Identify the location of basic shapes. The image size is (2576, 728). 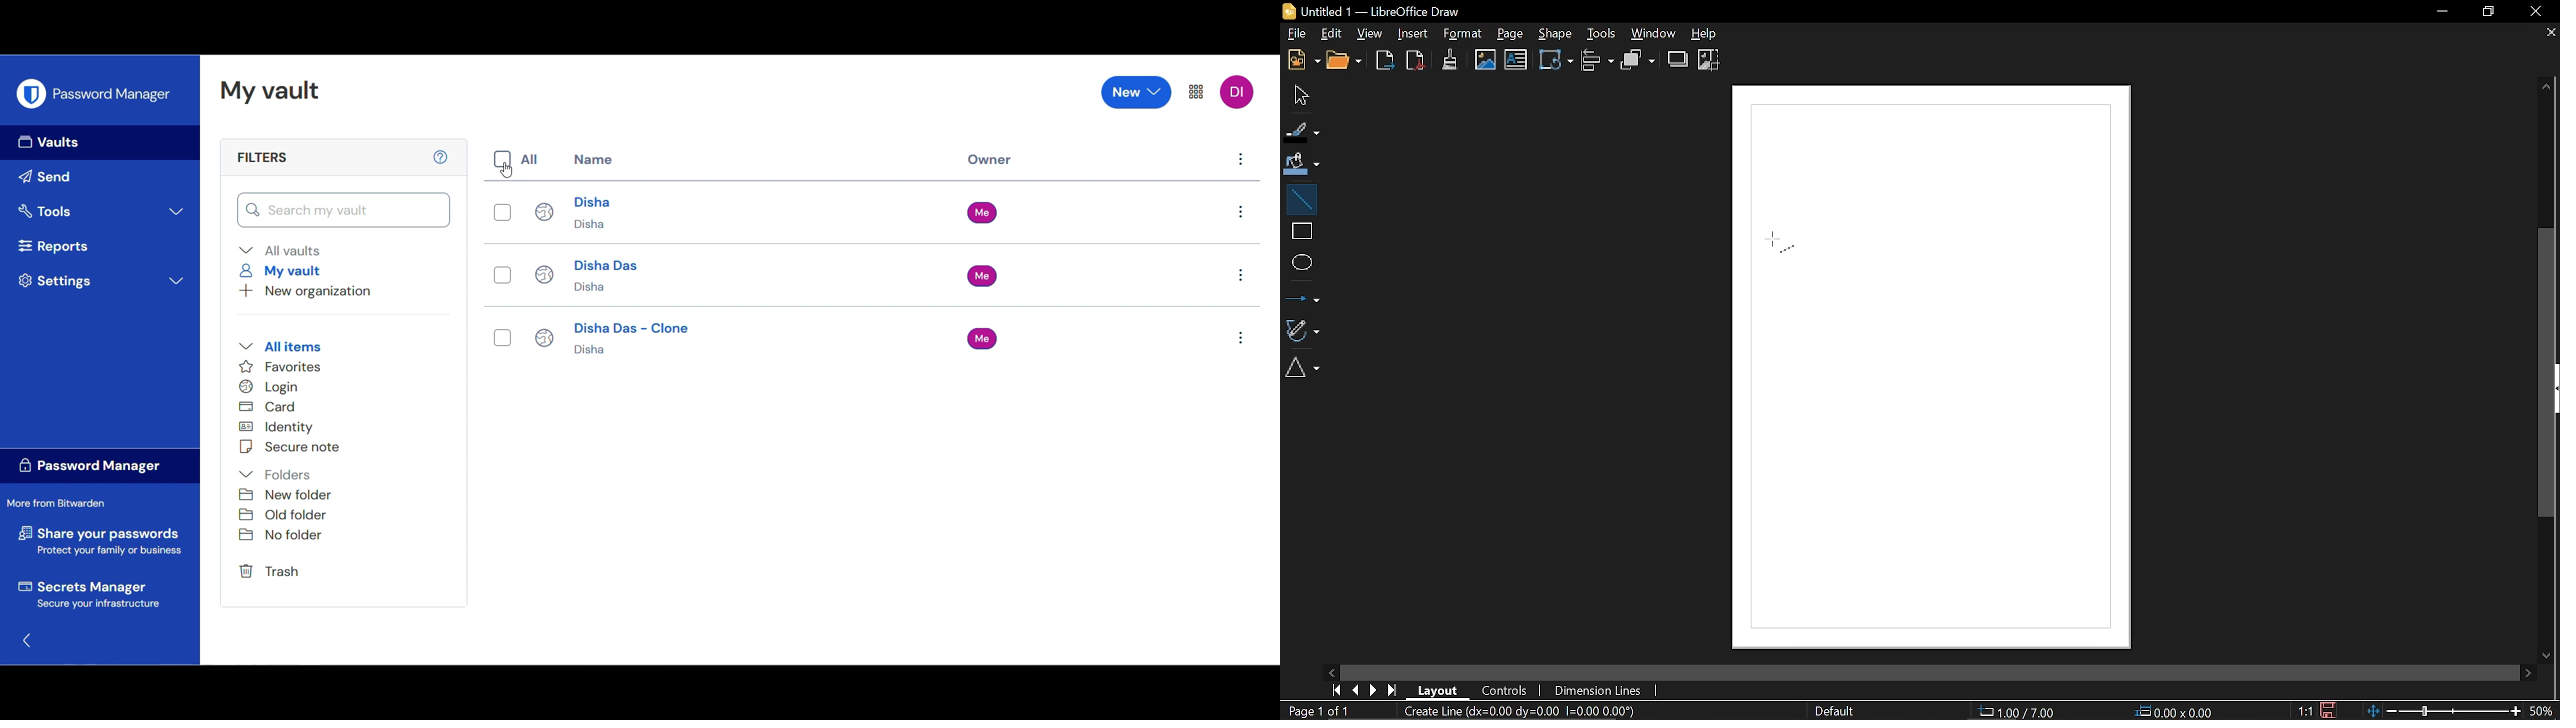
(1306, 370).